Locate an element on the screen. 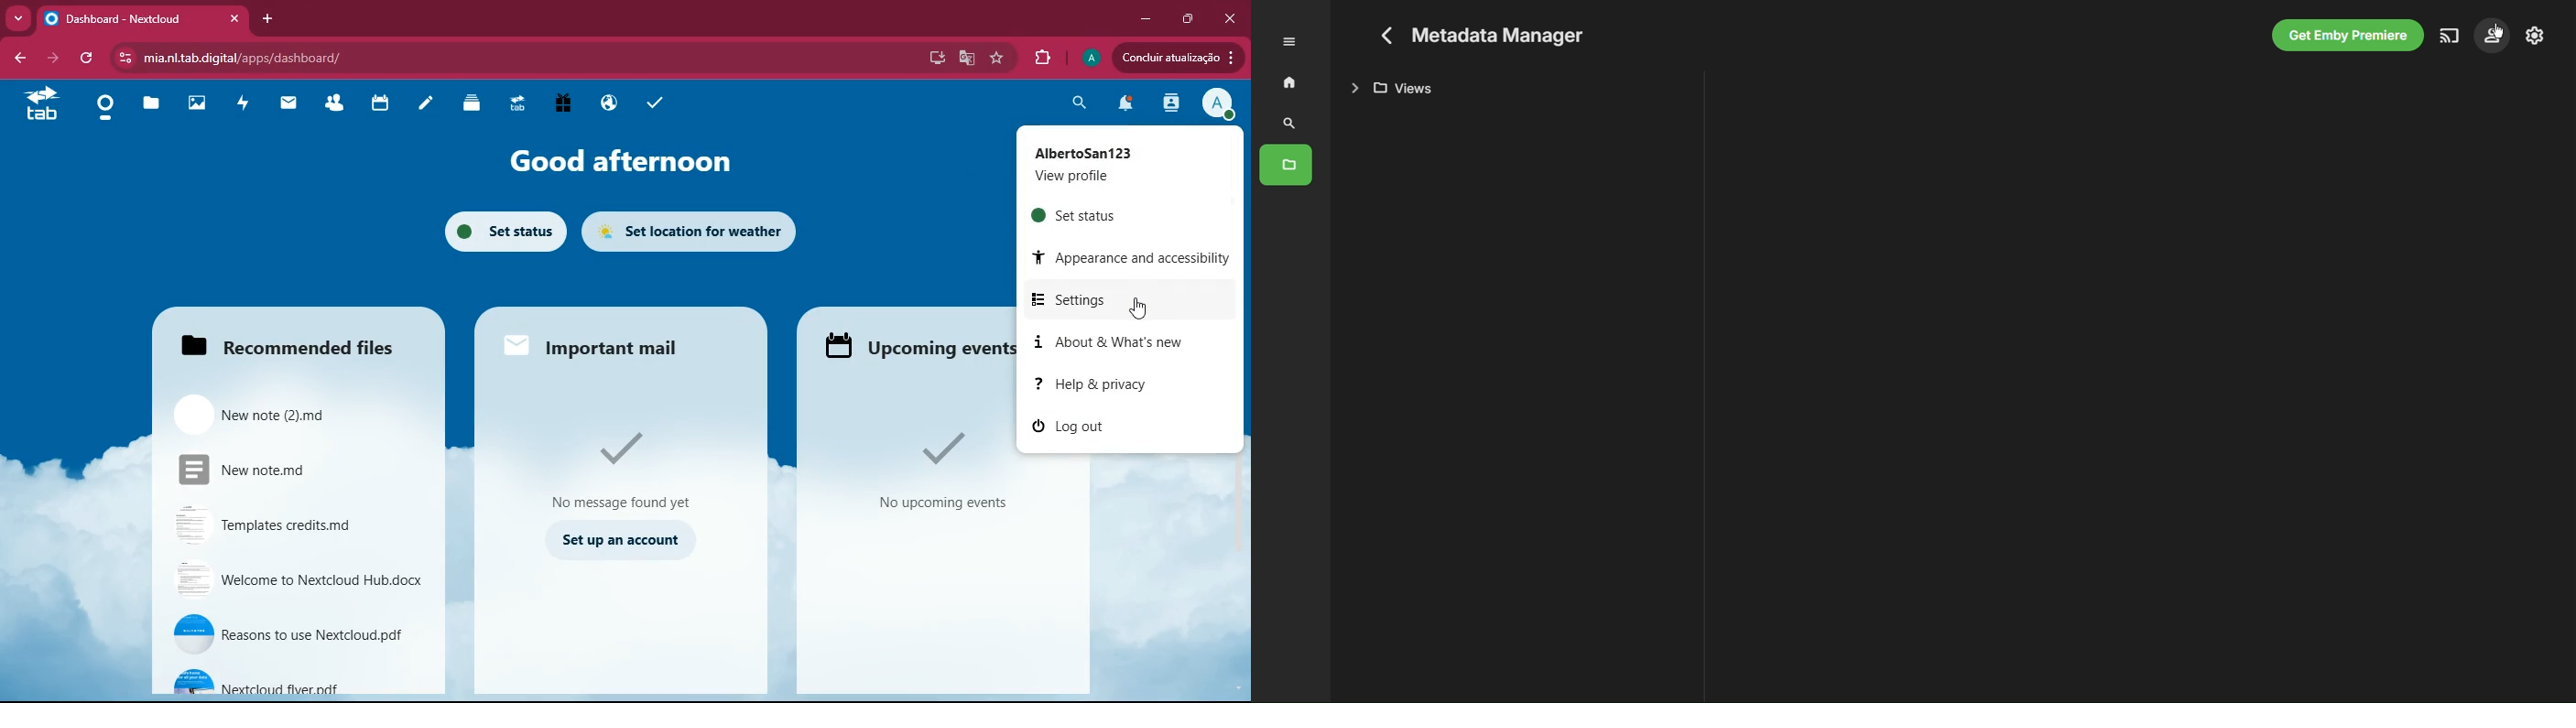  layers is located at coordinates (473, 103).